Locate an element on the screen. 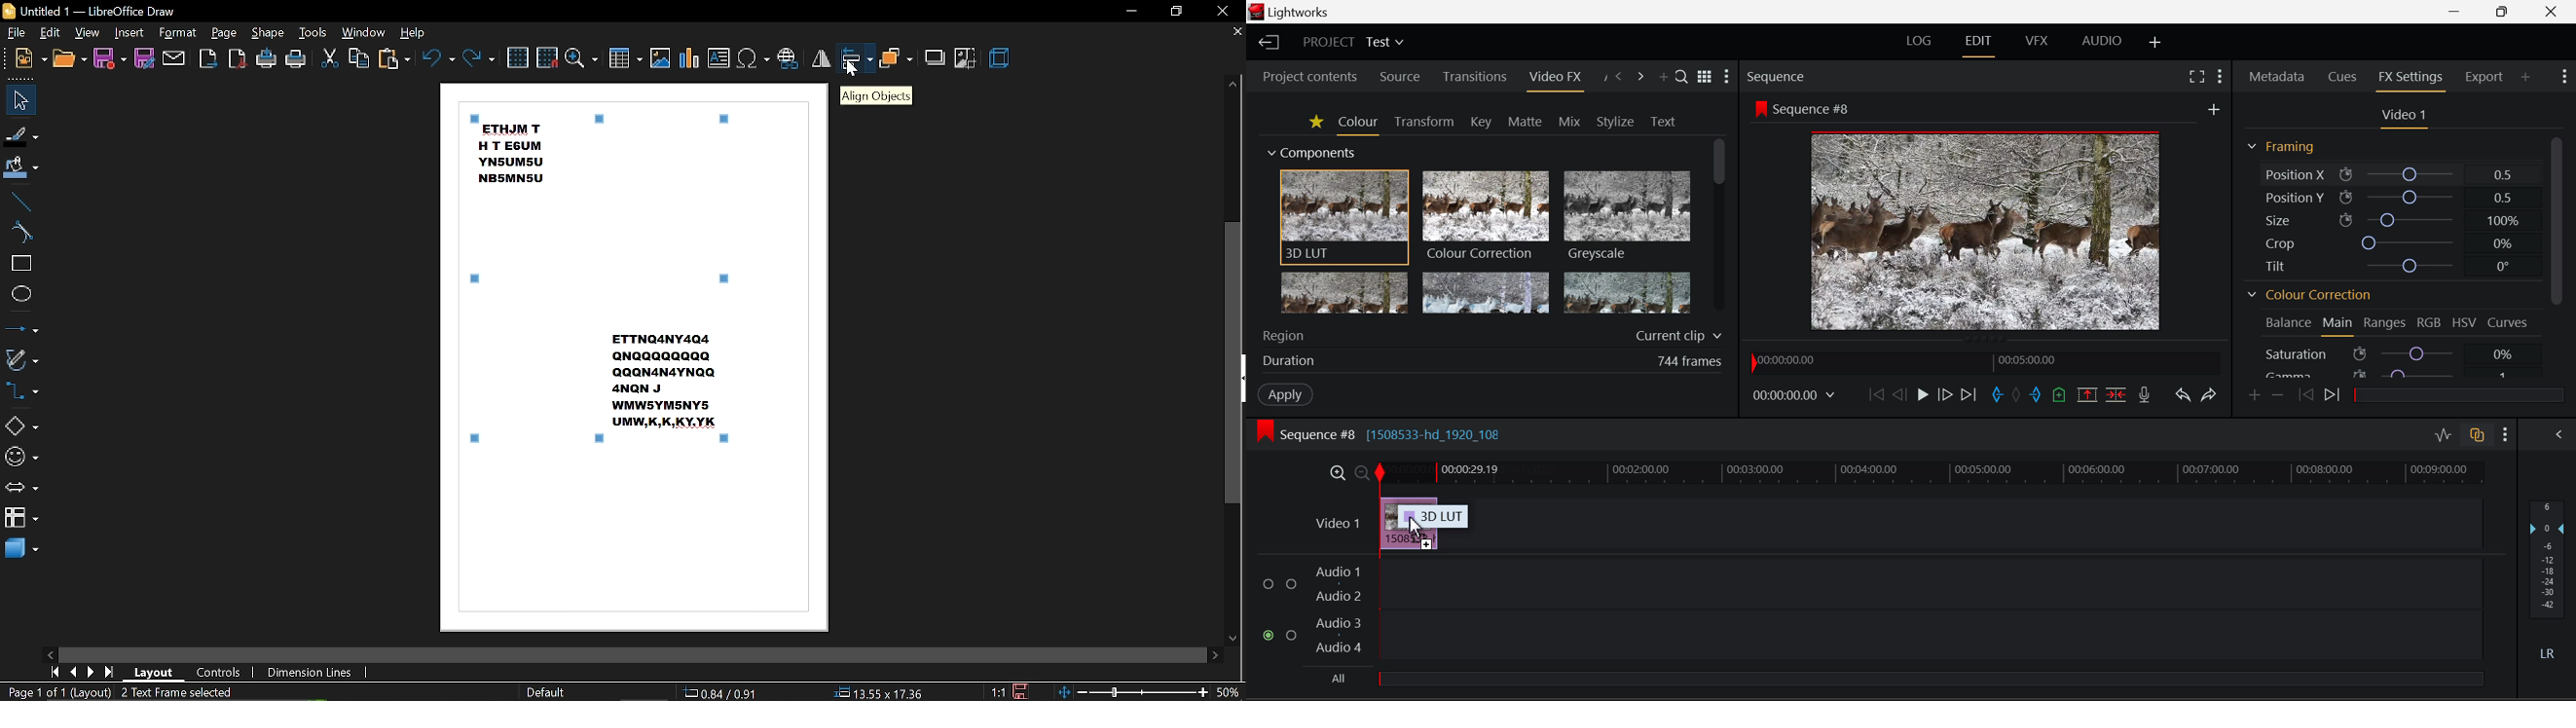 This screenshot has width=2576, height=728. move down is located at coordinates (1232, 638).